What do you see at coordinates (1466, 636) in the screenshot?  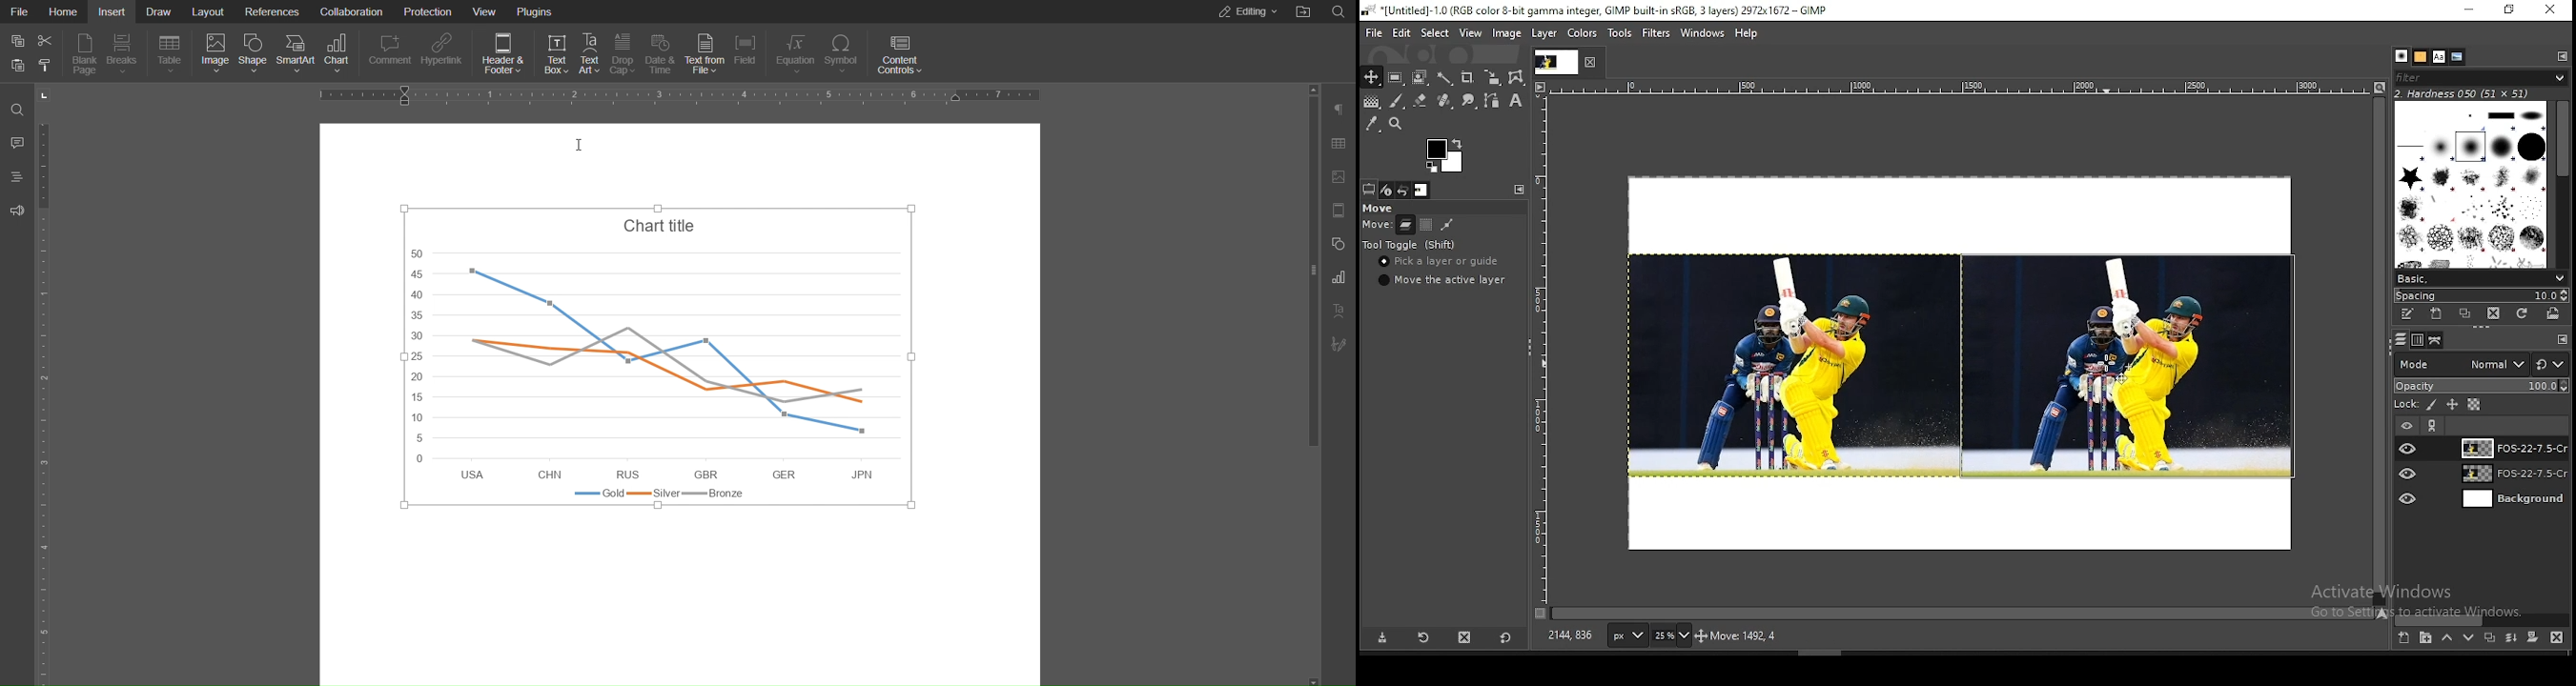 I see `delete tool preset` at bounding box center [1466, 636].